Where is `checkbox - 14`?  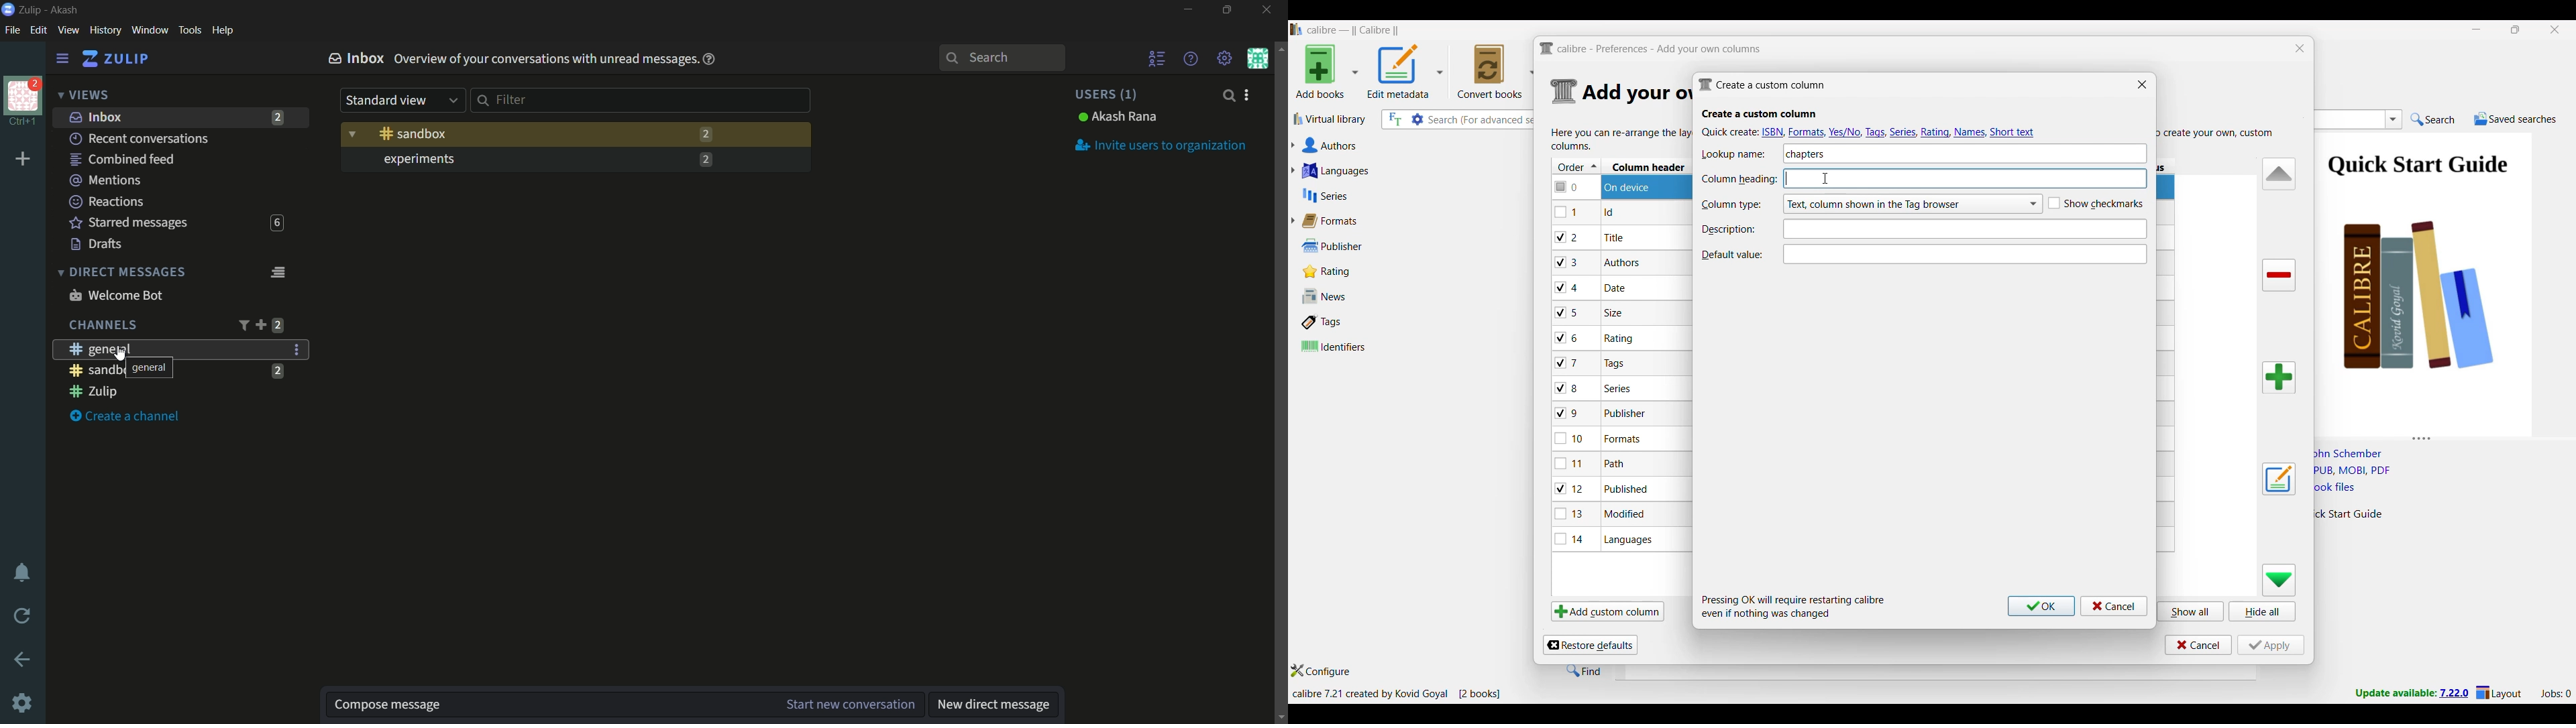 checkbox - 14 is located at coordinates (1570, 538).